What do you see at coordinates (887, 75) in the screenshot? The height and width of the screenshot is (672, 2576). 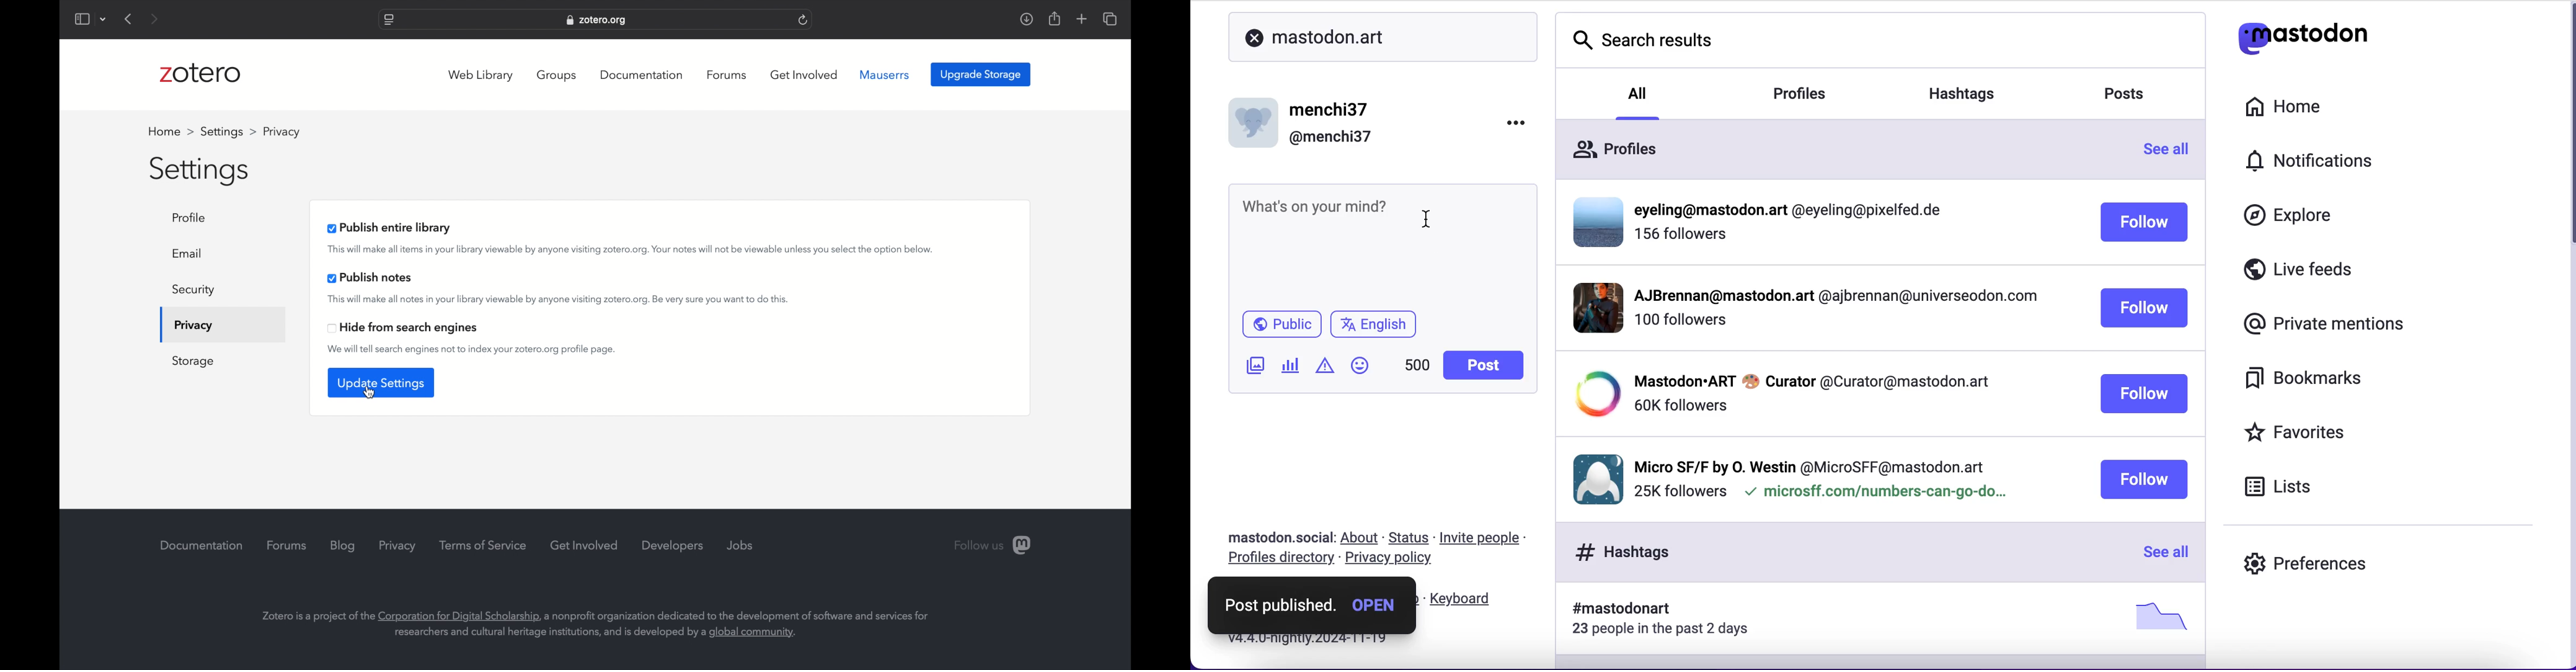 I see `mauserrs` at bounding box center [887, 75].